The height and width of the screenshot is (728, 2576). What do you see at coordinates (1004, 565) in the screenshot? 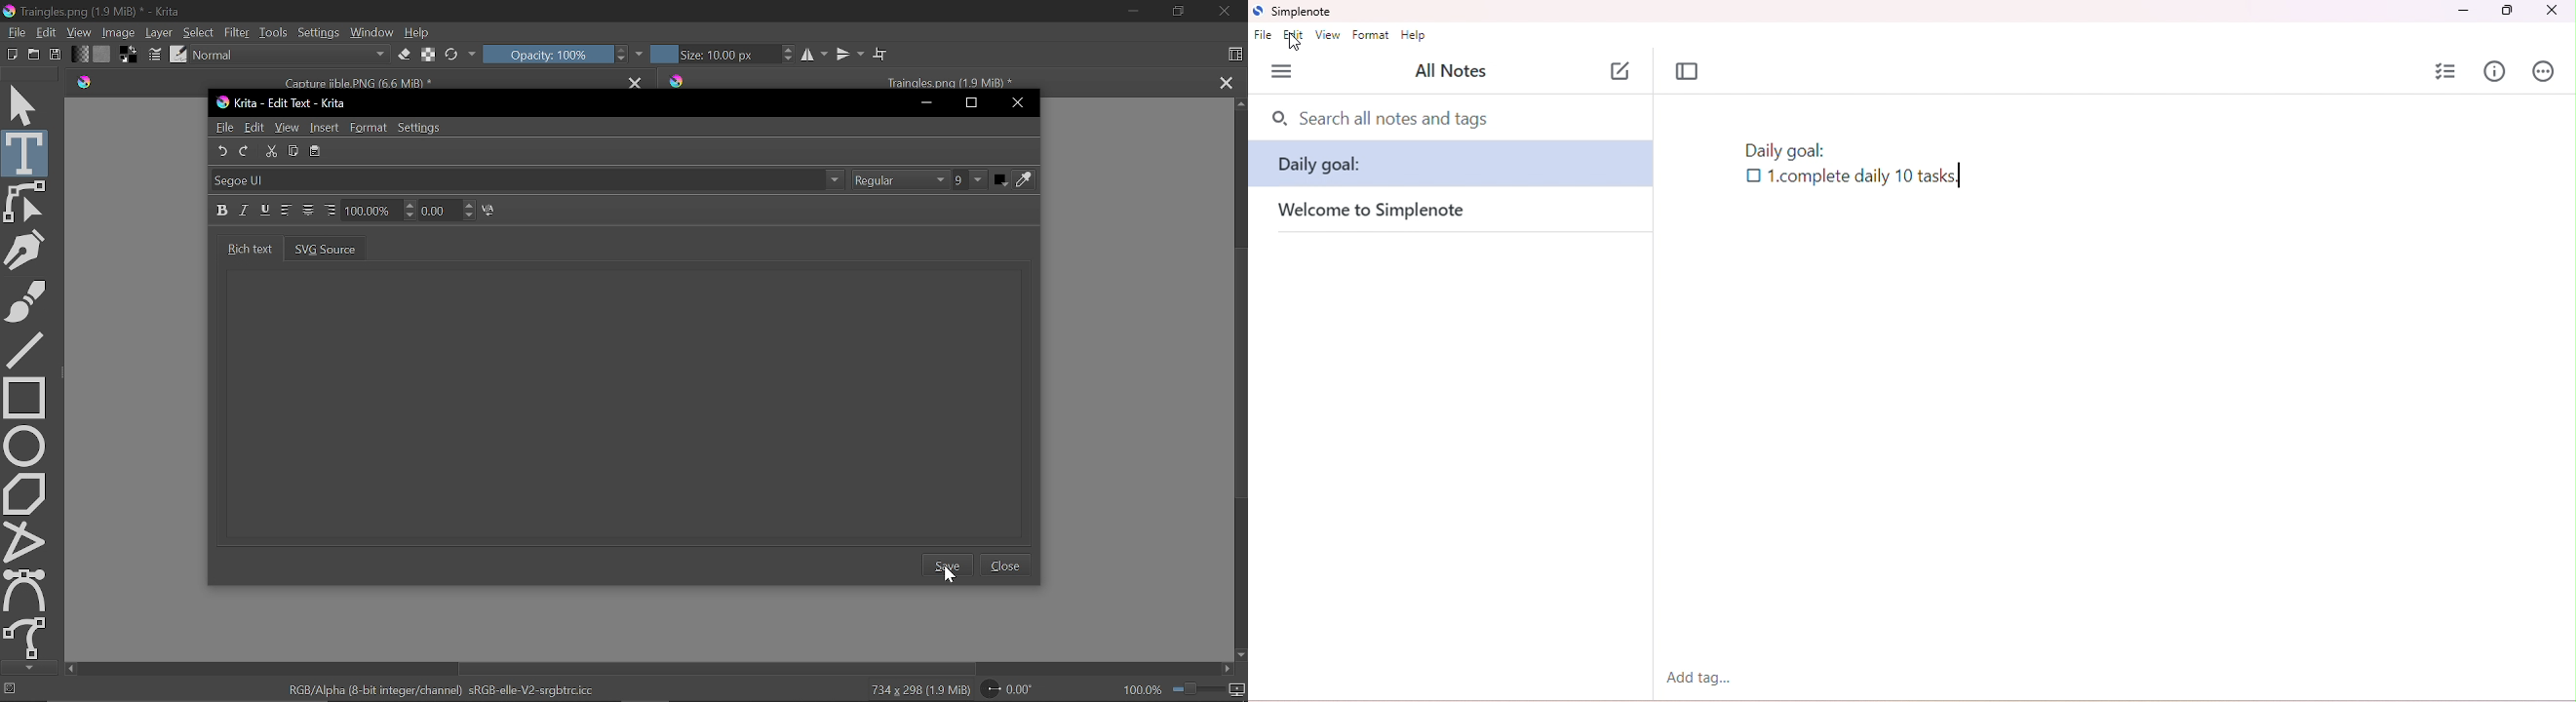
I see `Close` at bounding box center [1004, 565].